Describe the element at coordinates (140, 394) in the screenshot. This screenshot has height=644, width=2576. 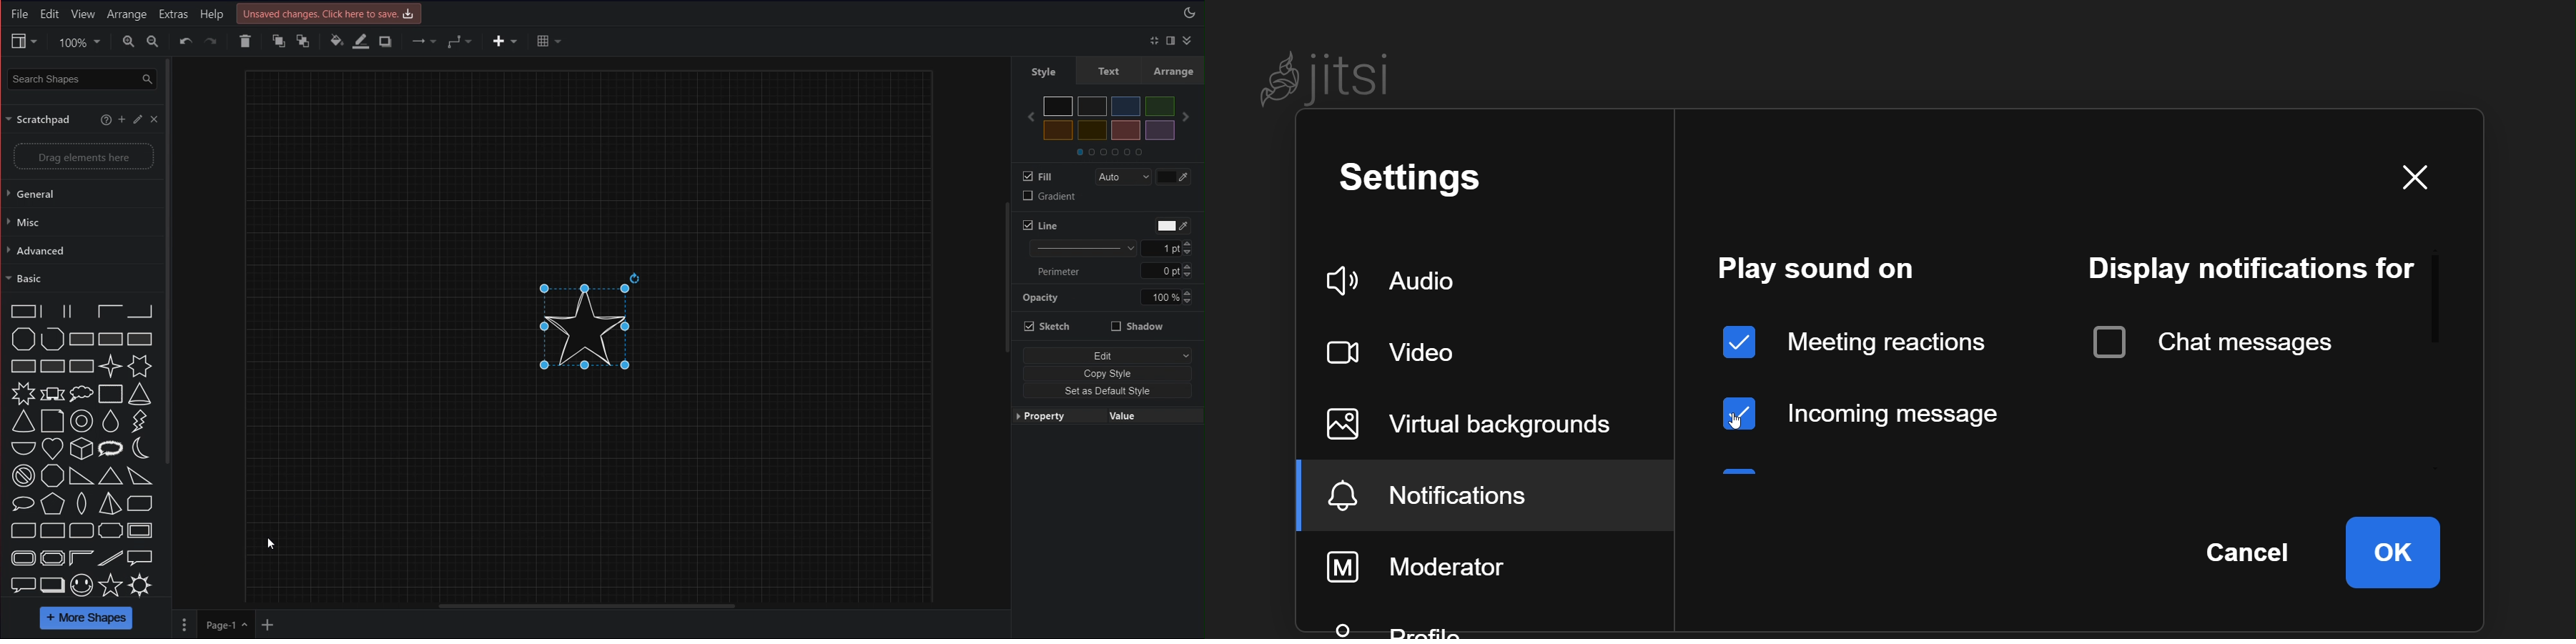
I see `cone` at that location.